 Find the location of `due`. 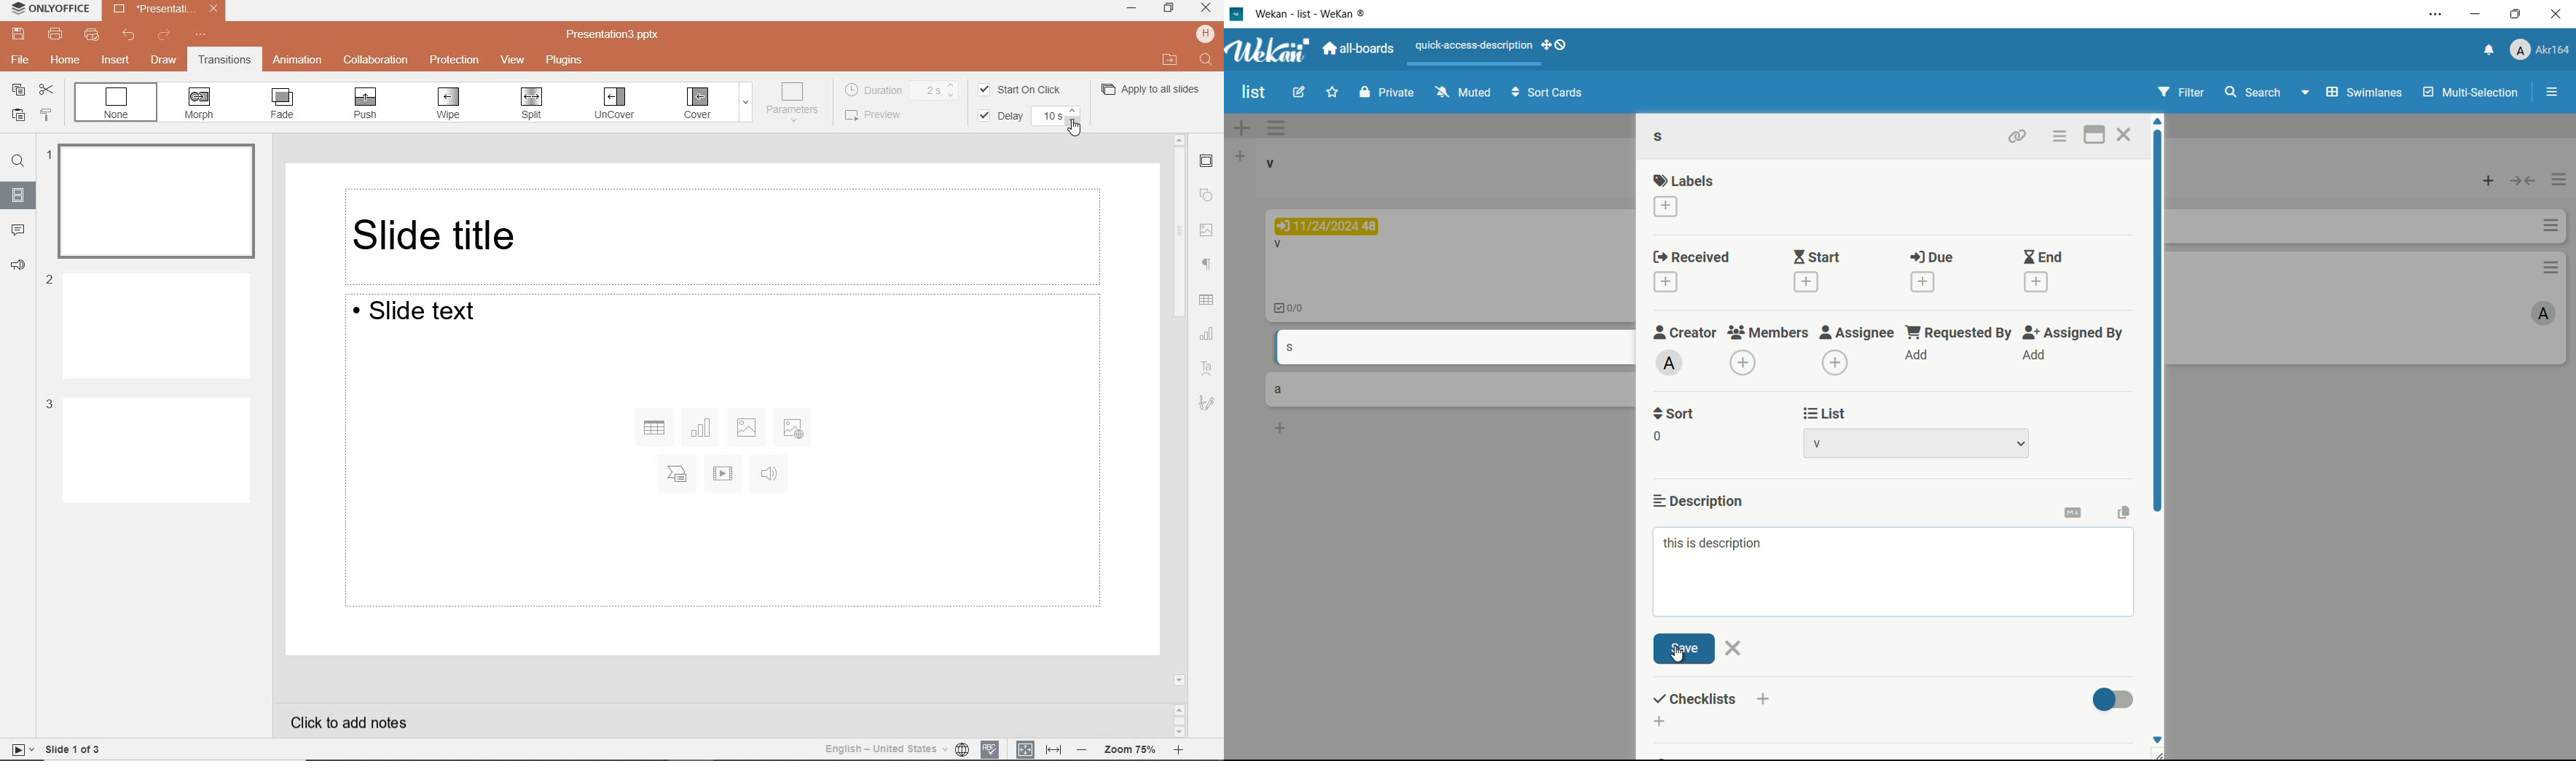

due is located at coordinates (1932, 257).